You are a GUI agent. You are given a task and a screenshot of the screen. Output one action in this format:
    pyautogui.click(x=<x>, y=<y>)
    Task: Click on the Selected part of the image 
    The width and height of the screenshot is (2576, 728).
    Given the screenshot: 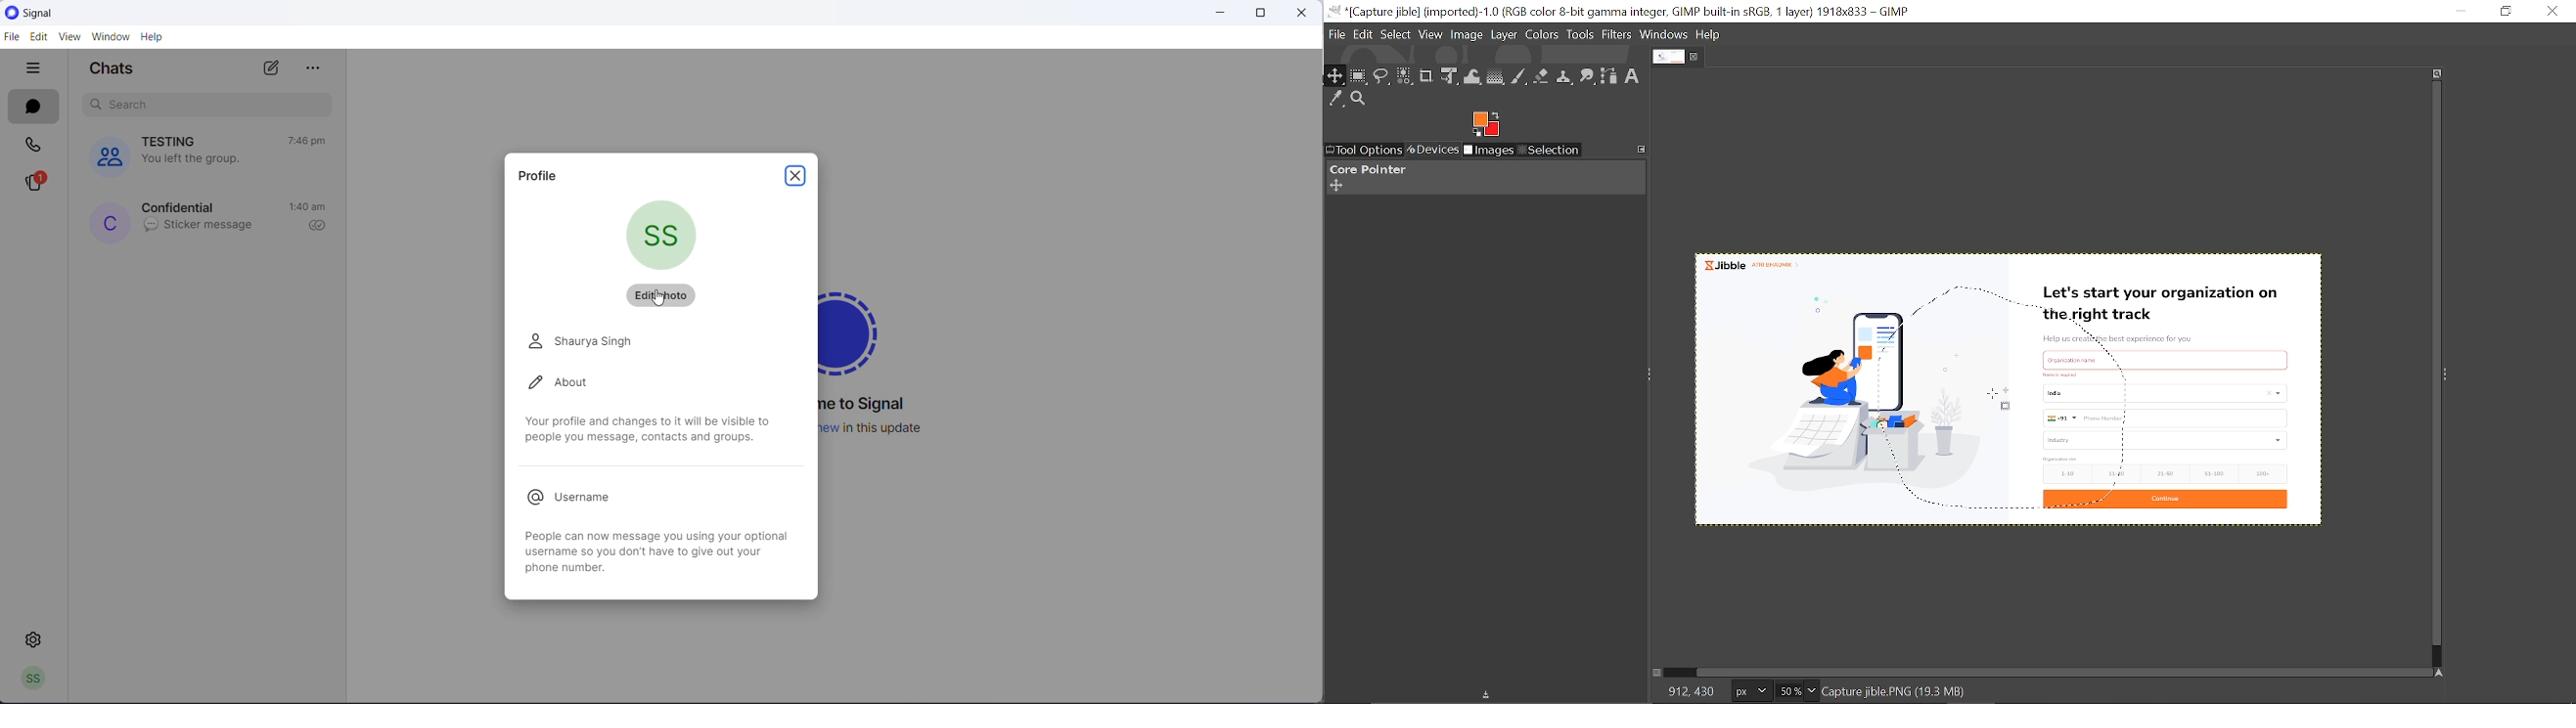 What is the action you would take?
    pyautogui.click(x=1861, y=400)
    